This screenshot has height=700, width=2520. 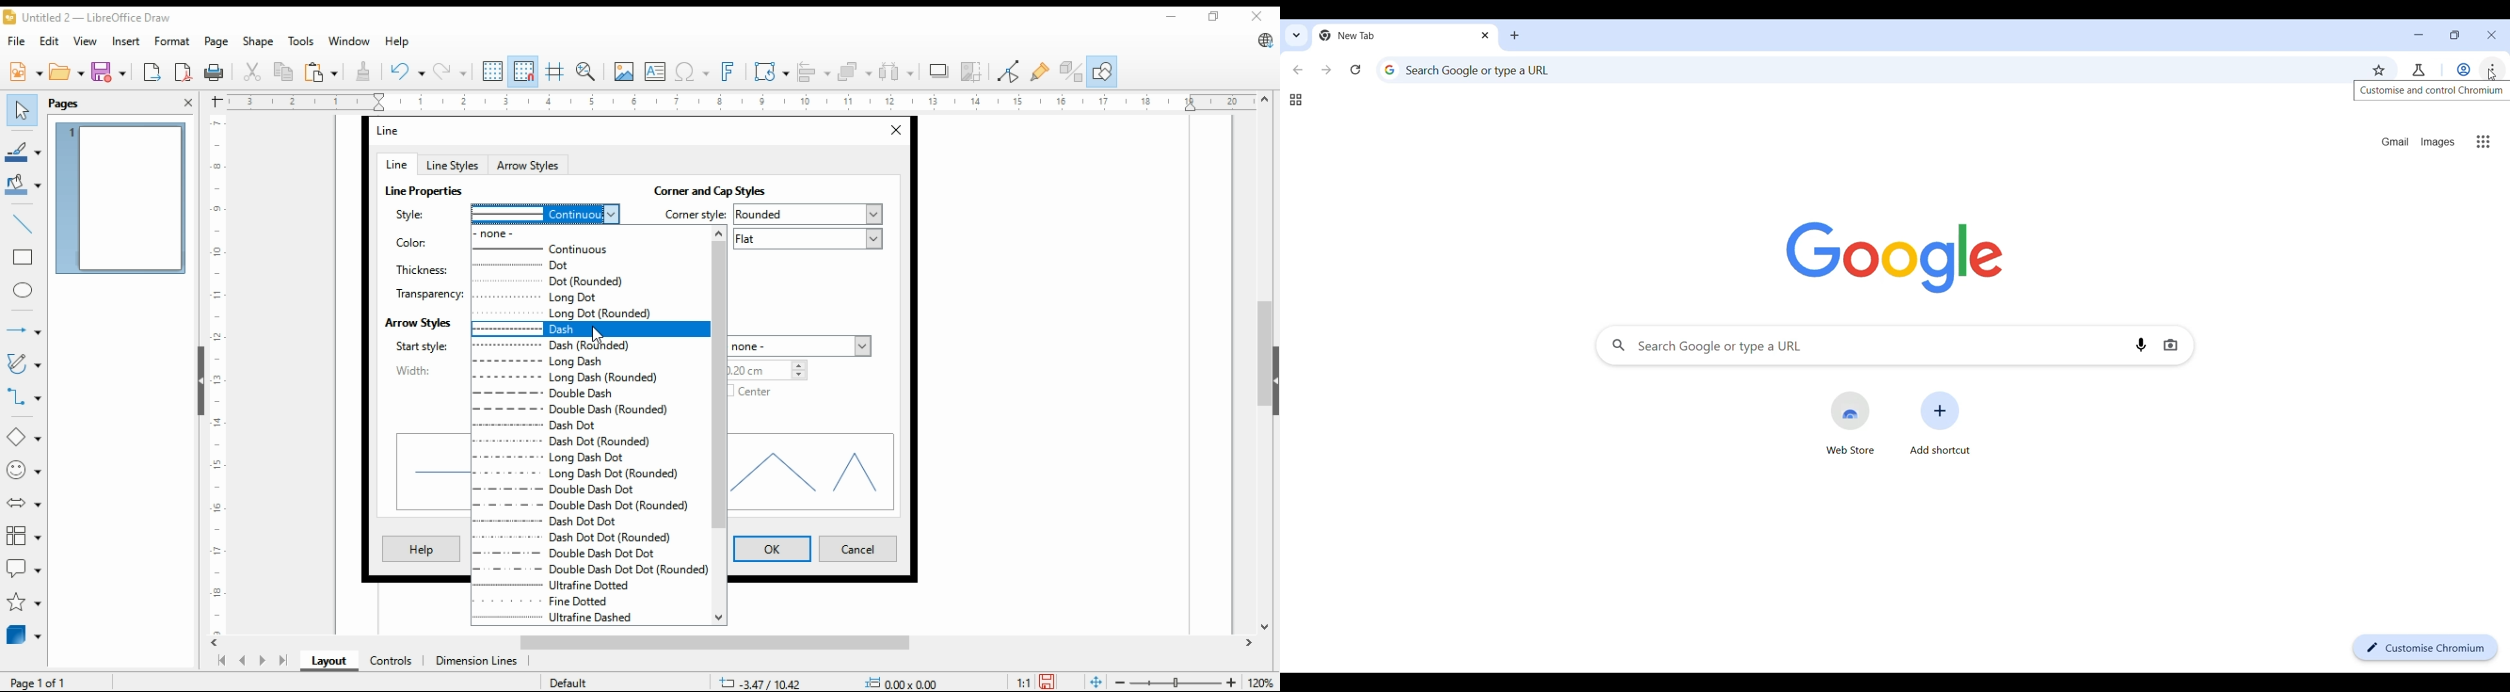 What do you see at coordinates (809, 214) in the screenshot?
I see `rounded` at bounding box center [809, 214].